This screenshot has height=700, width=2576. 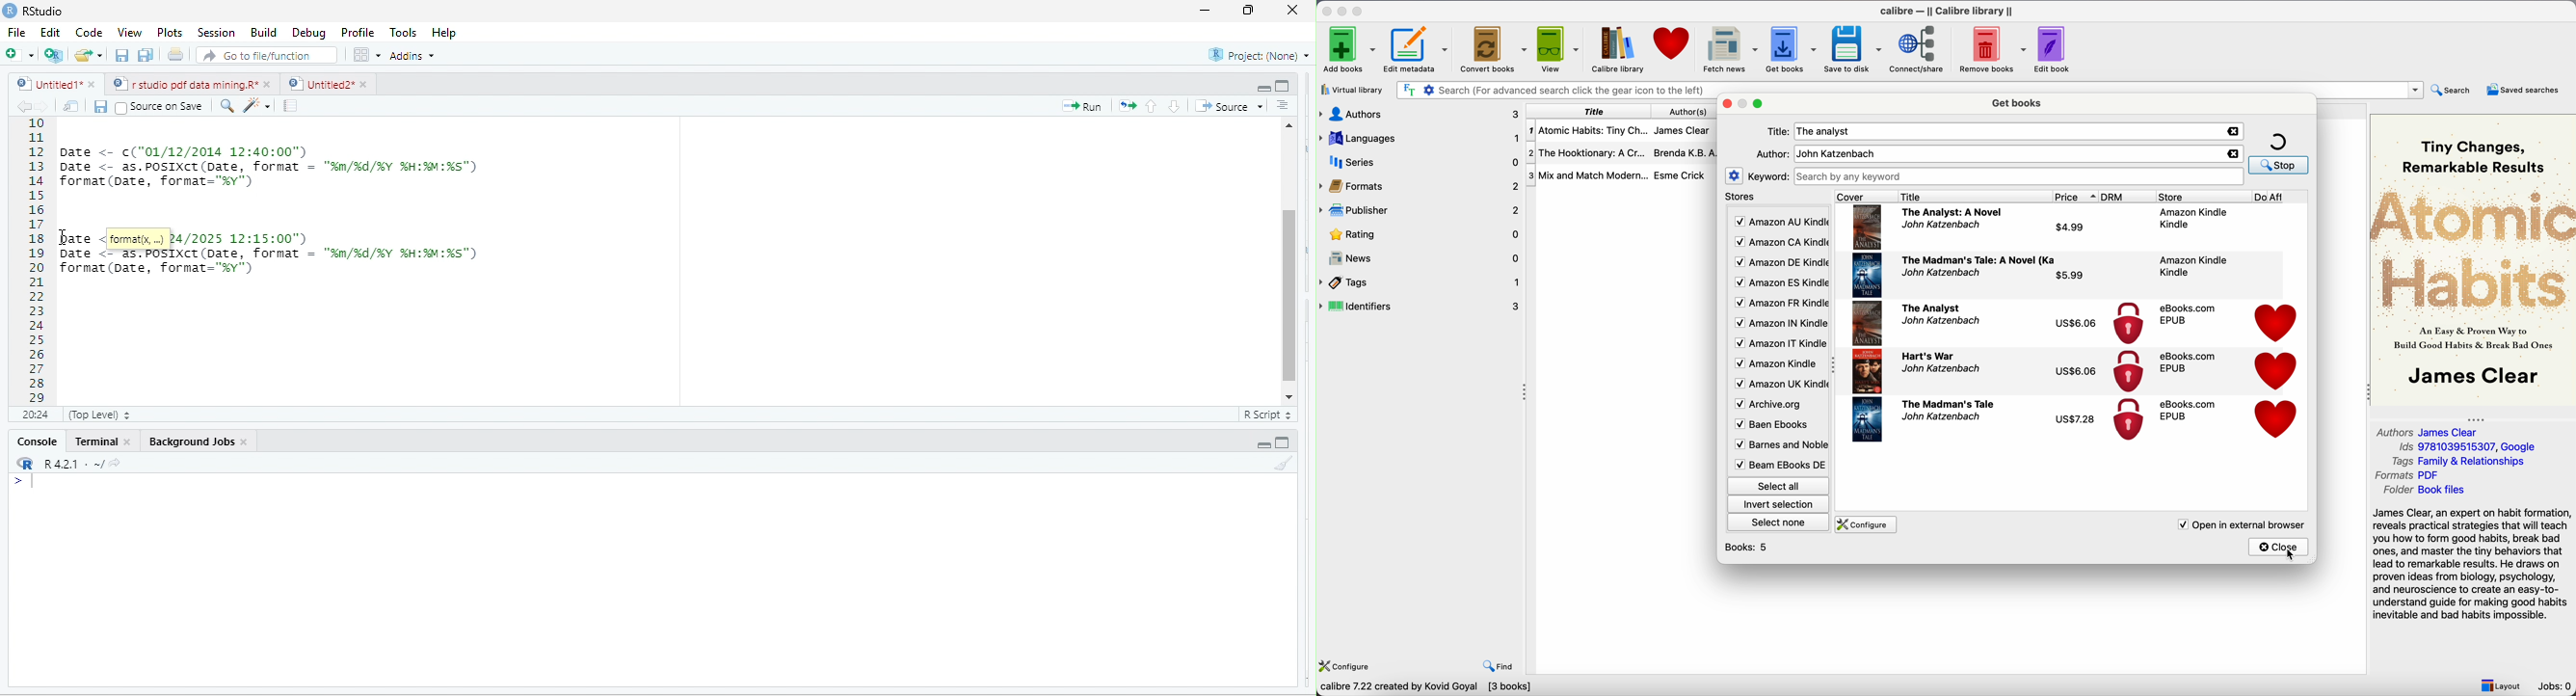 I want to click on new file, so click(x=16, y=54).